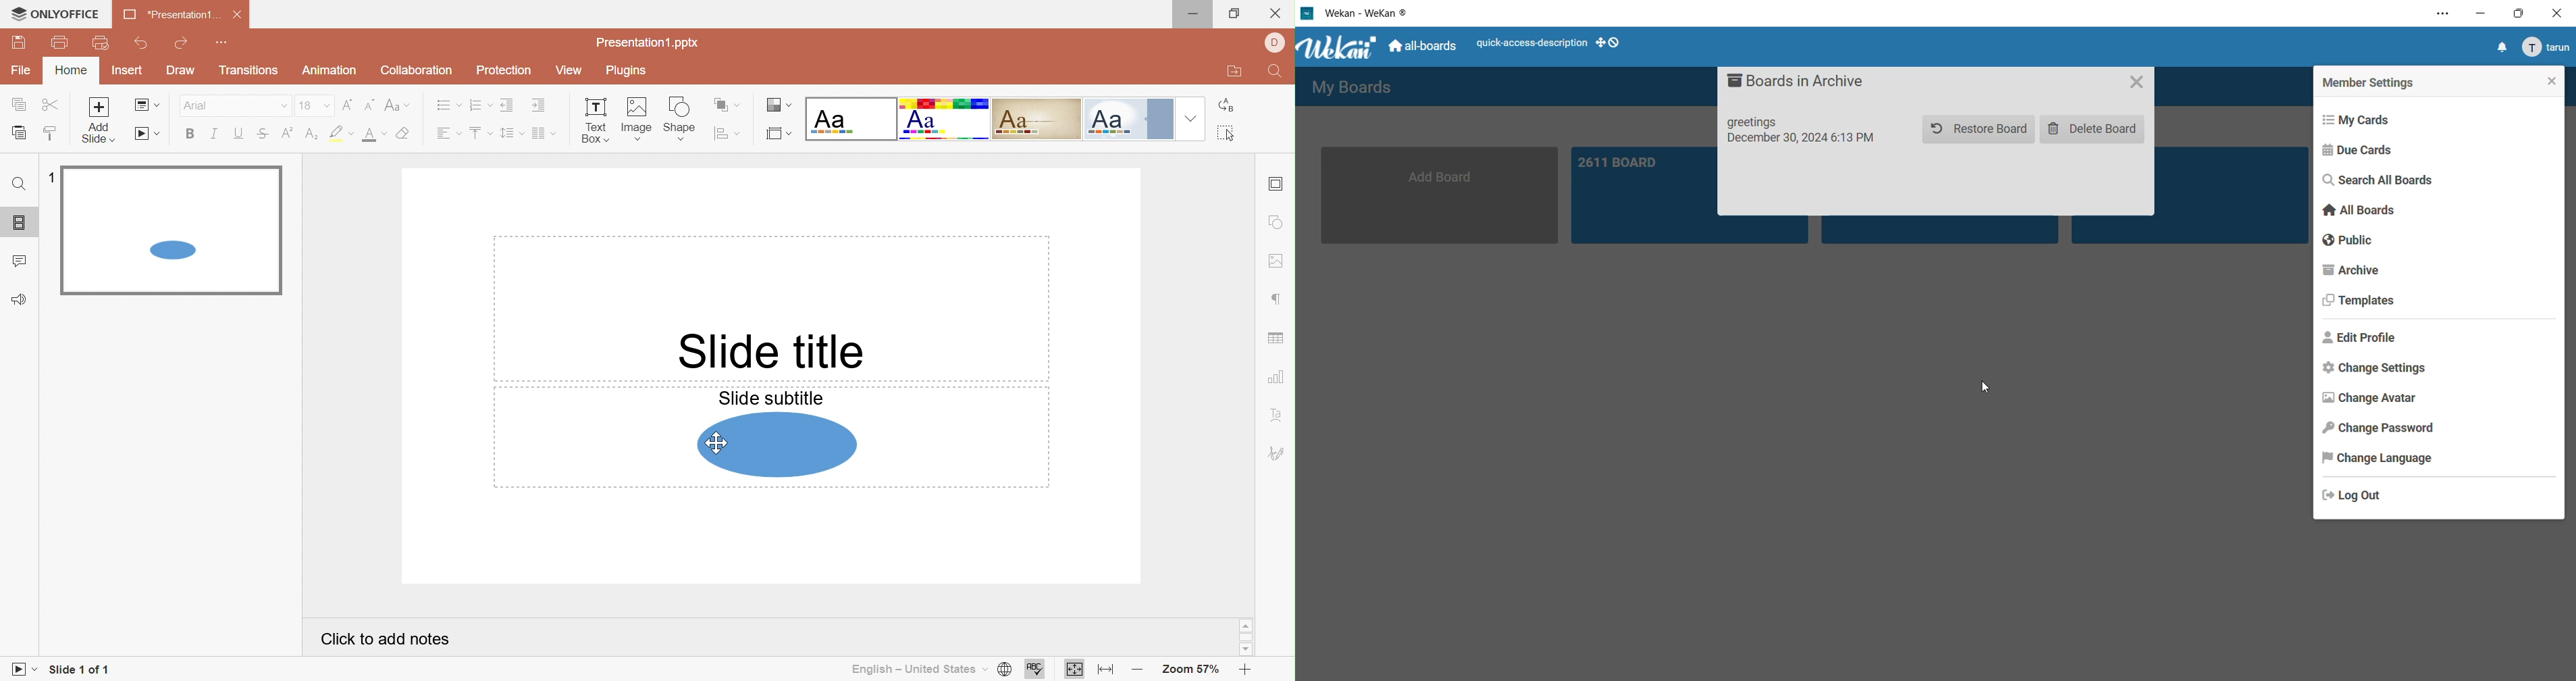  Describe the element at coordinates (1276, 454) in the screenshot. I see `Signature settings` at that location.